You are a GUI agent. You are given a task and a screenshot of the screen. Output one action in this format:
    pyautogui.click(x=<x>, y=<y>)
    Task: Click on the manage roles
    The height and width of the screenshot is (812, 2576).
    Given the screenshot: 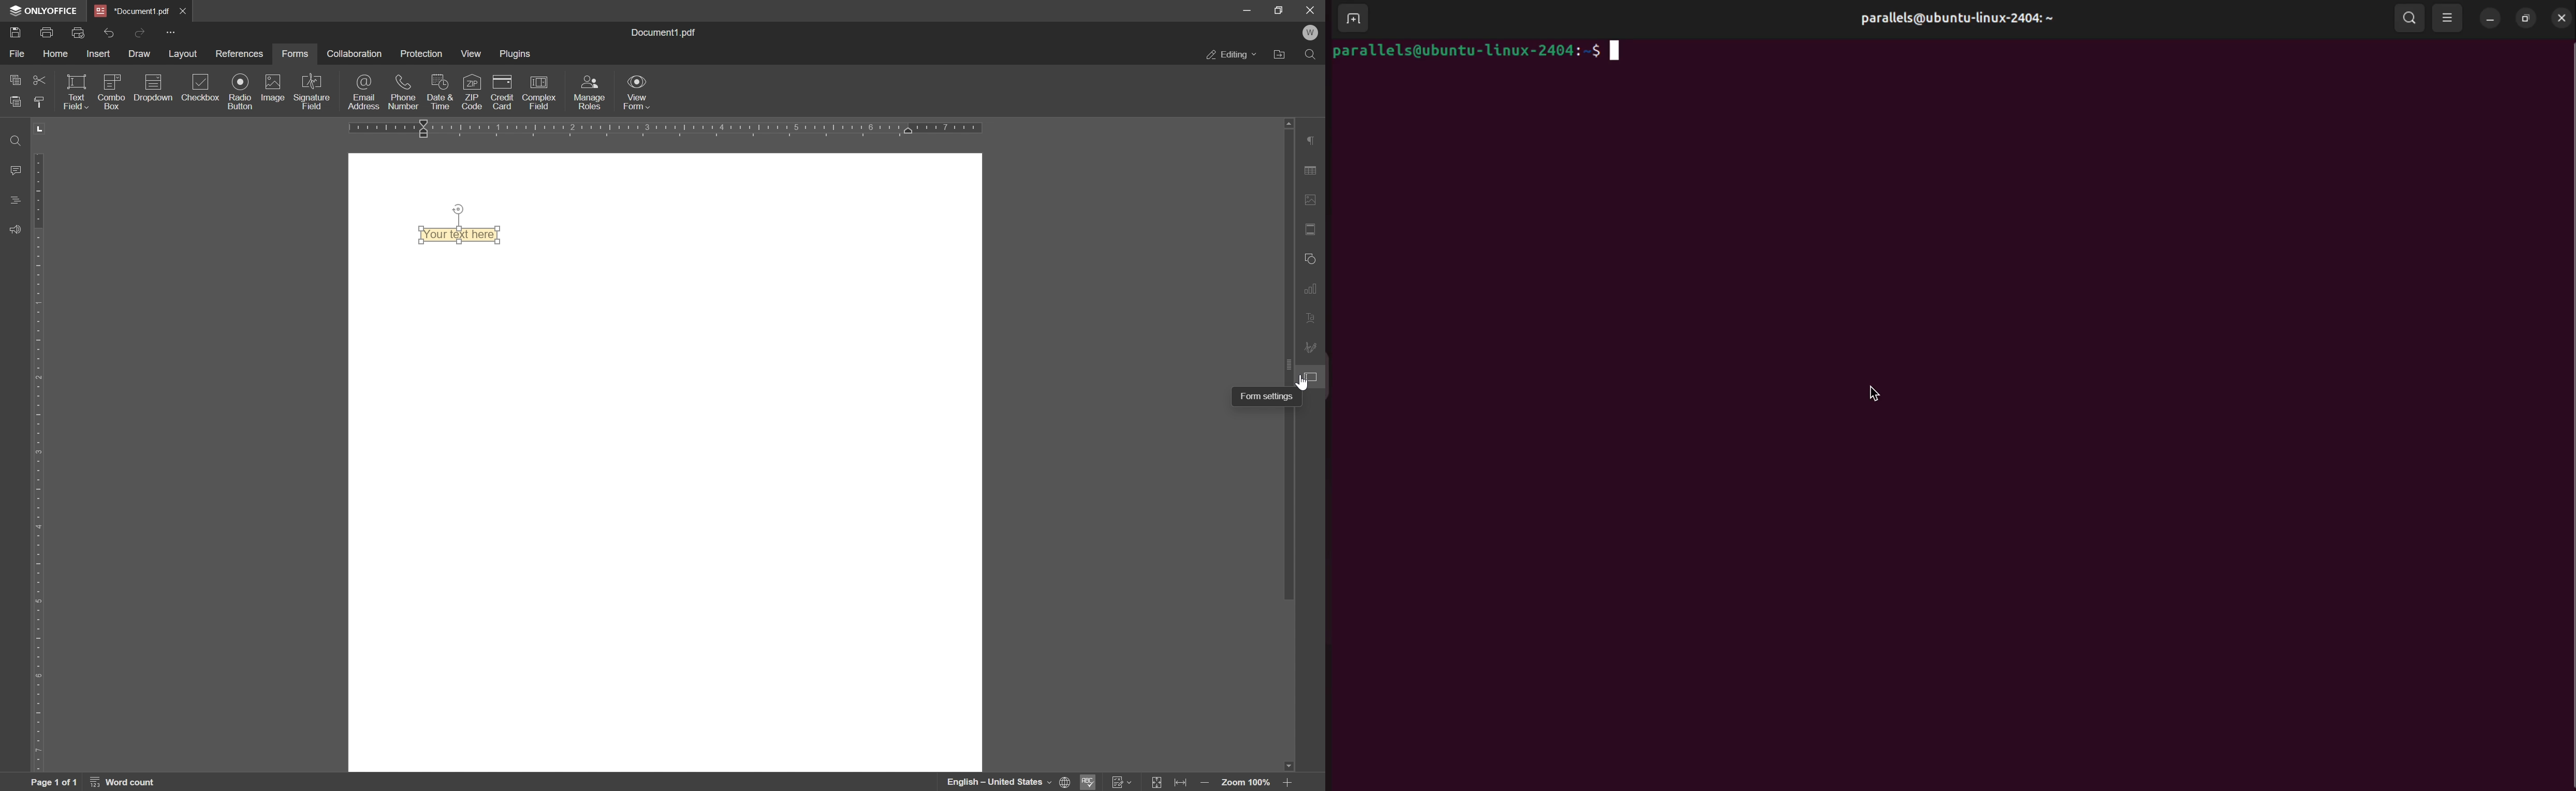 What is the action you would take?
    pyautogui.click(x=591, y=92)
    